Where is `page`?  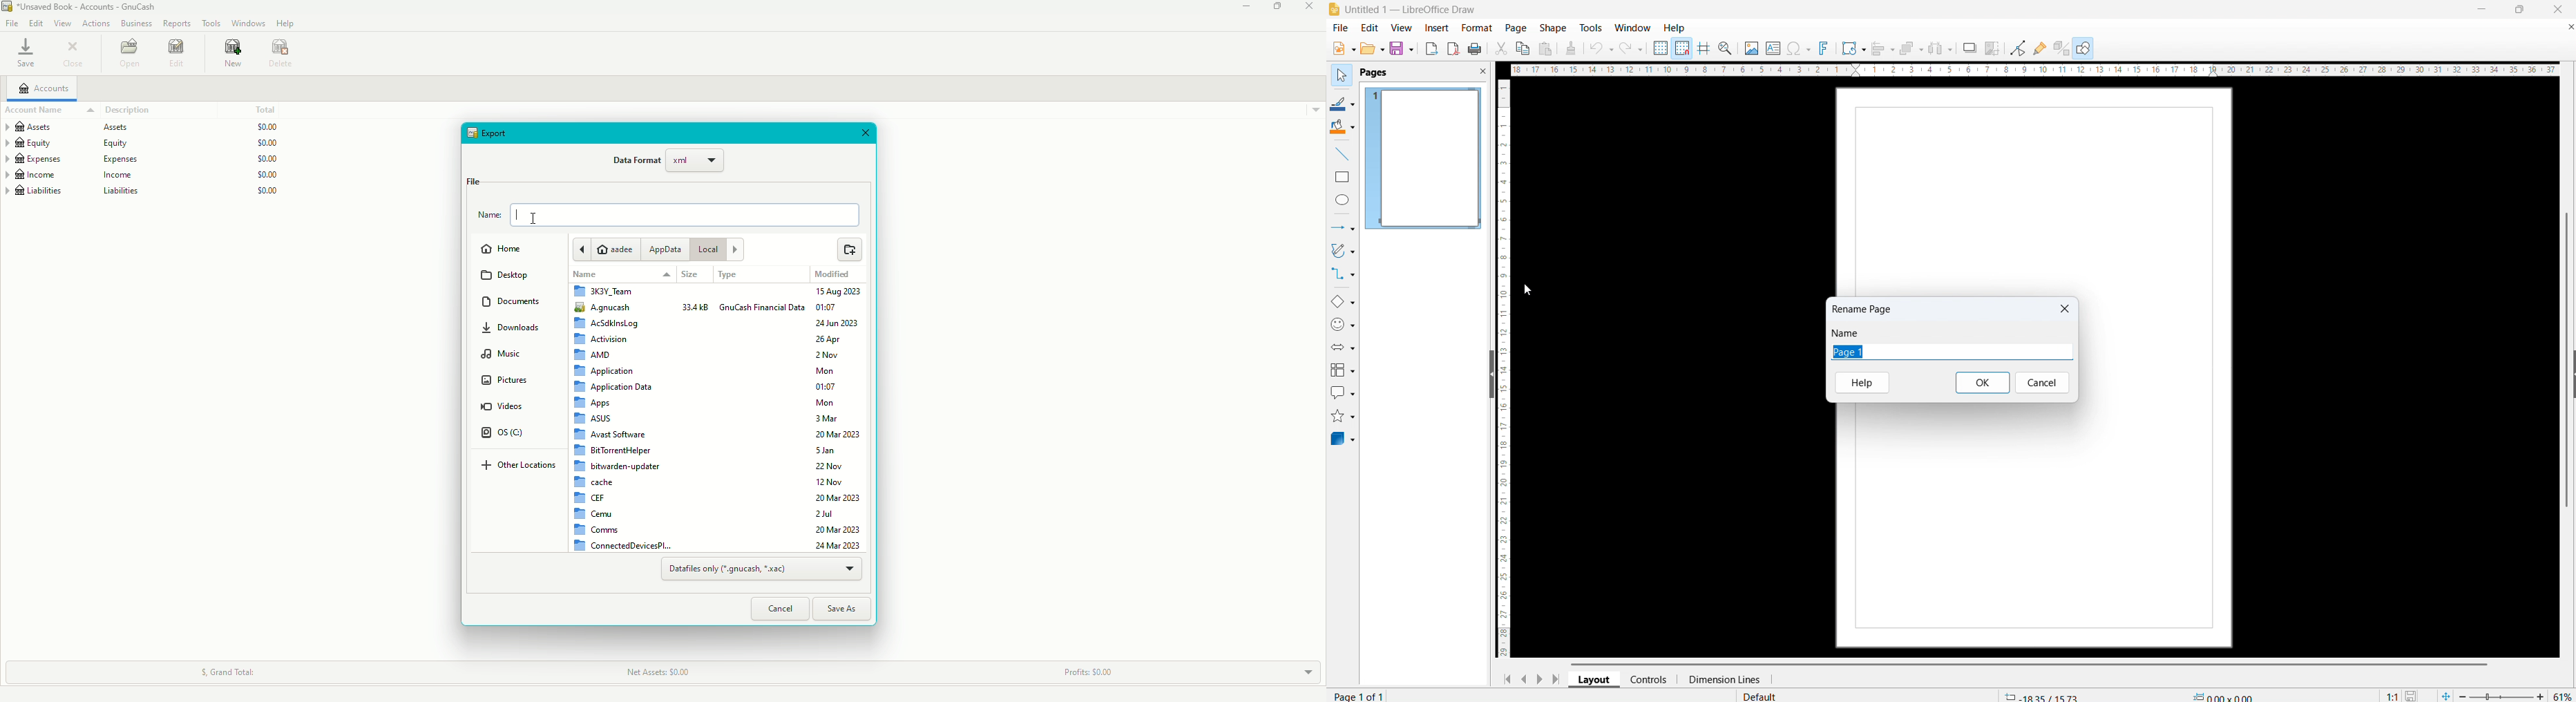
page is located at coordinates (1516, 28).